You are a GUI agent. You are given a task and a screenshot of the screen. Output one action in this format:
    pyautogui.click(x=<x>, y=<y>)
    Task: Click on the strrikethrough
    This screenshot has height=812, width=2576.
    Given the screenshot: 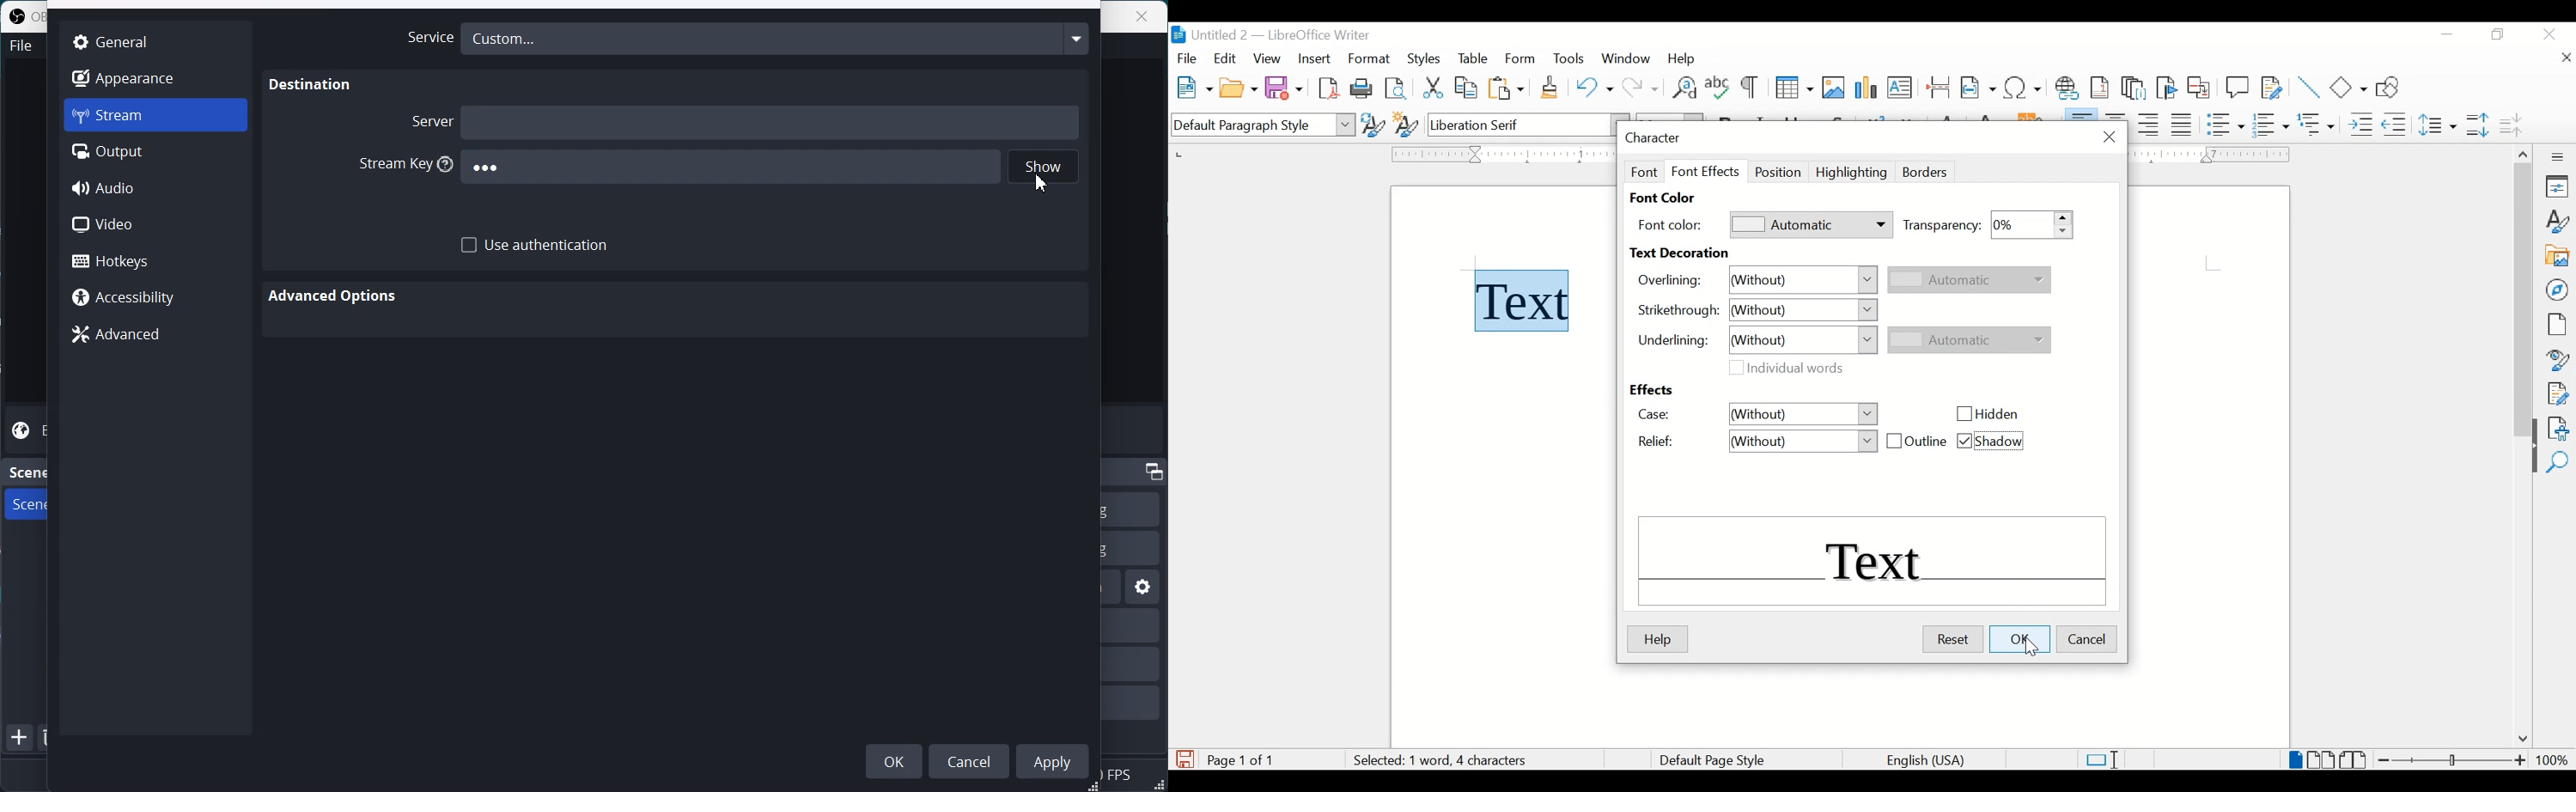 What is the action you would take?
    pyautogui.click(x=1679, y=311)
    